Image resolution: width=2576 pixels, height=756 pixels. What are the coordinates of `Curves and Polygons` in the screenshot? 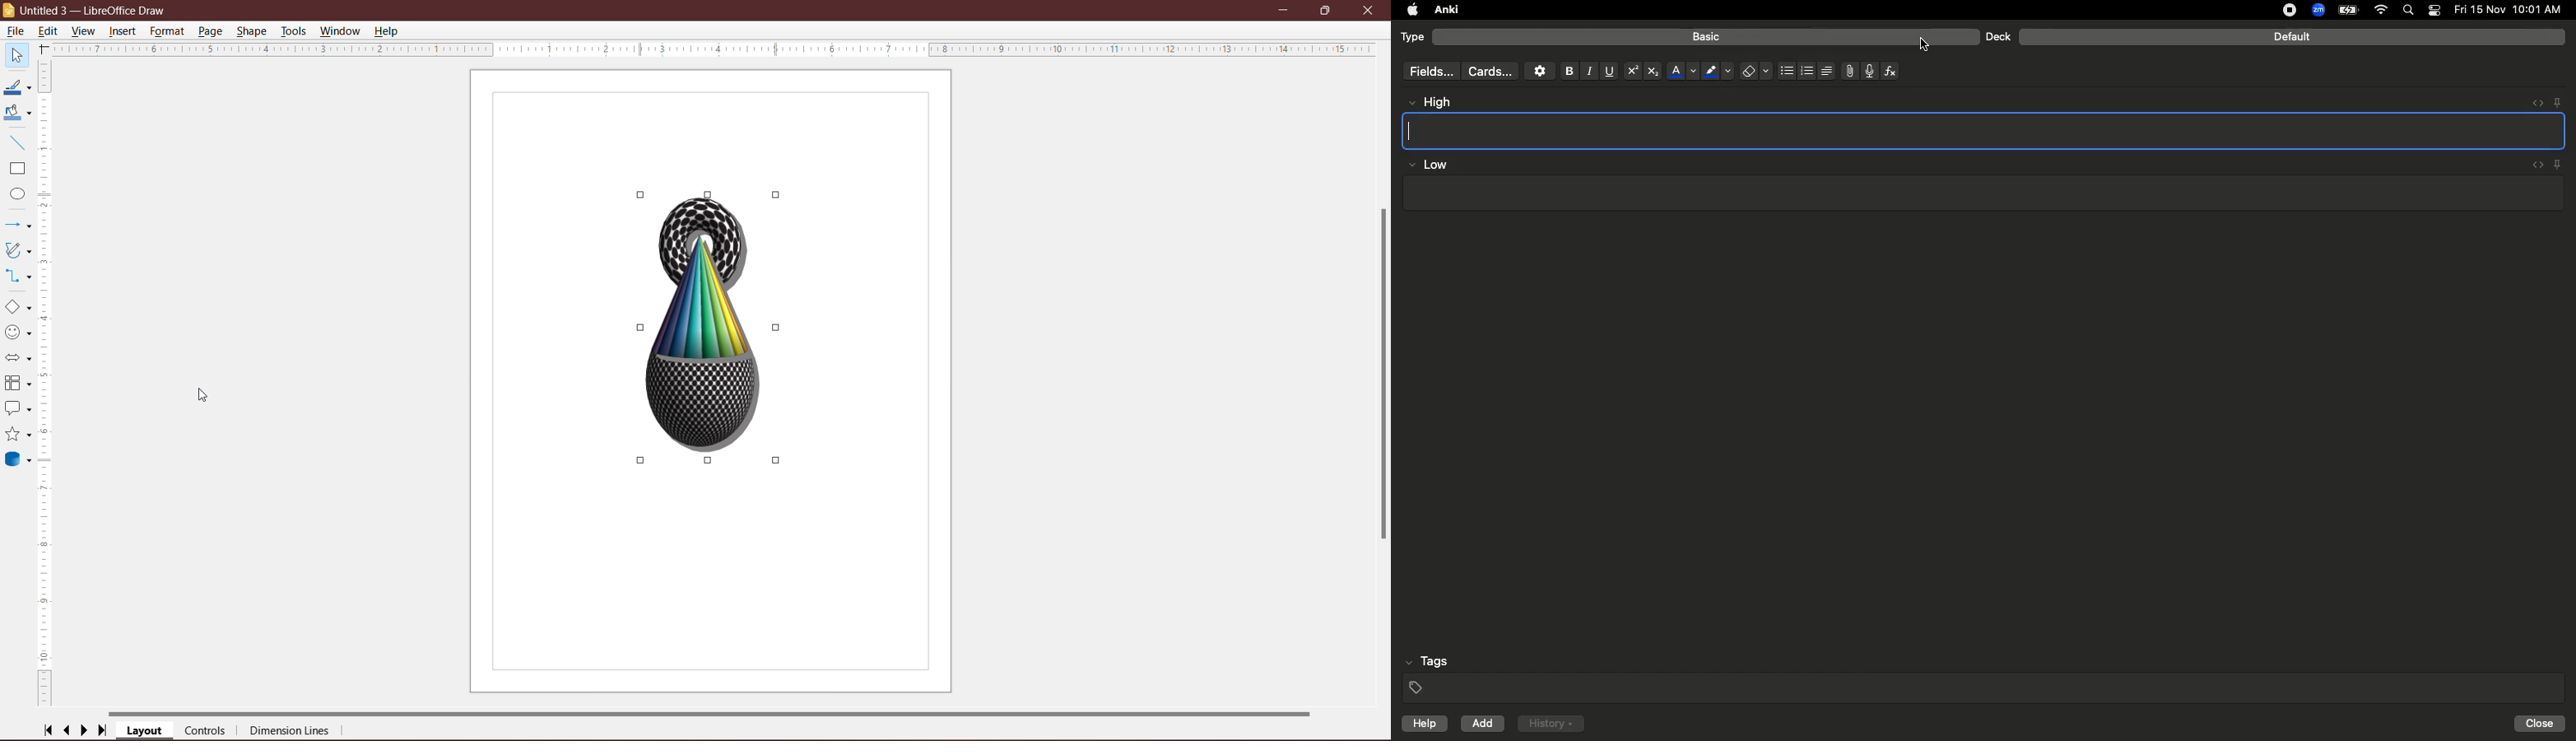 It's located at (18, 250).